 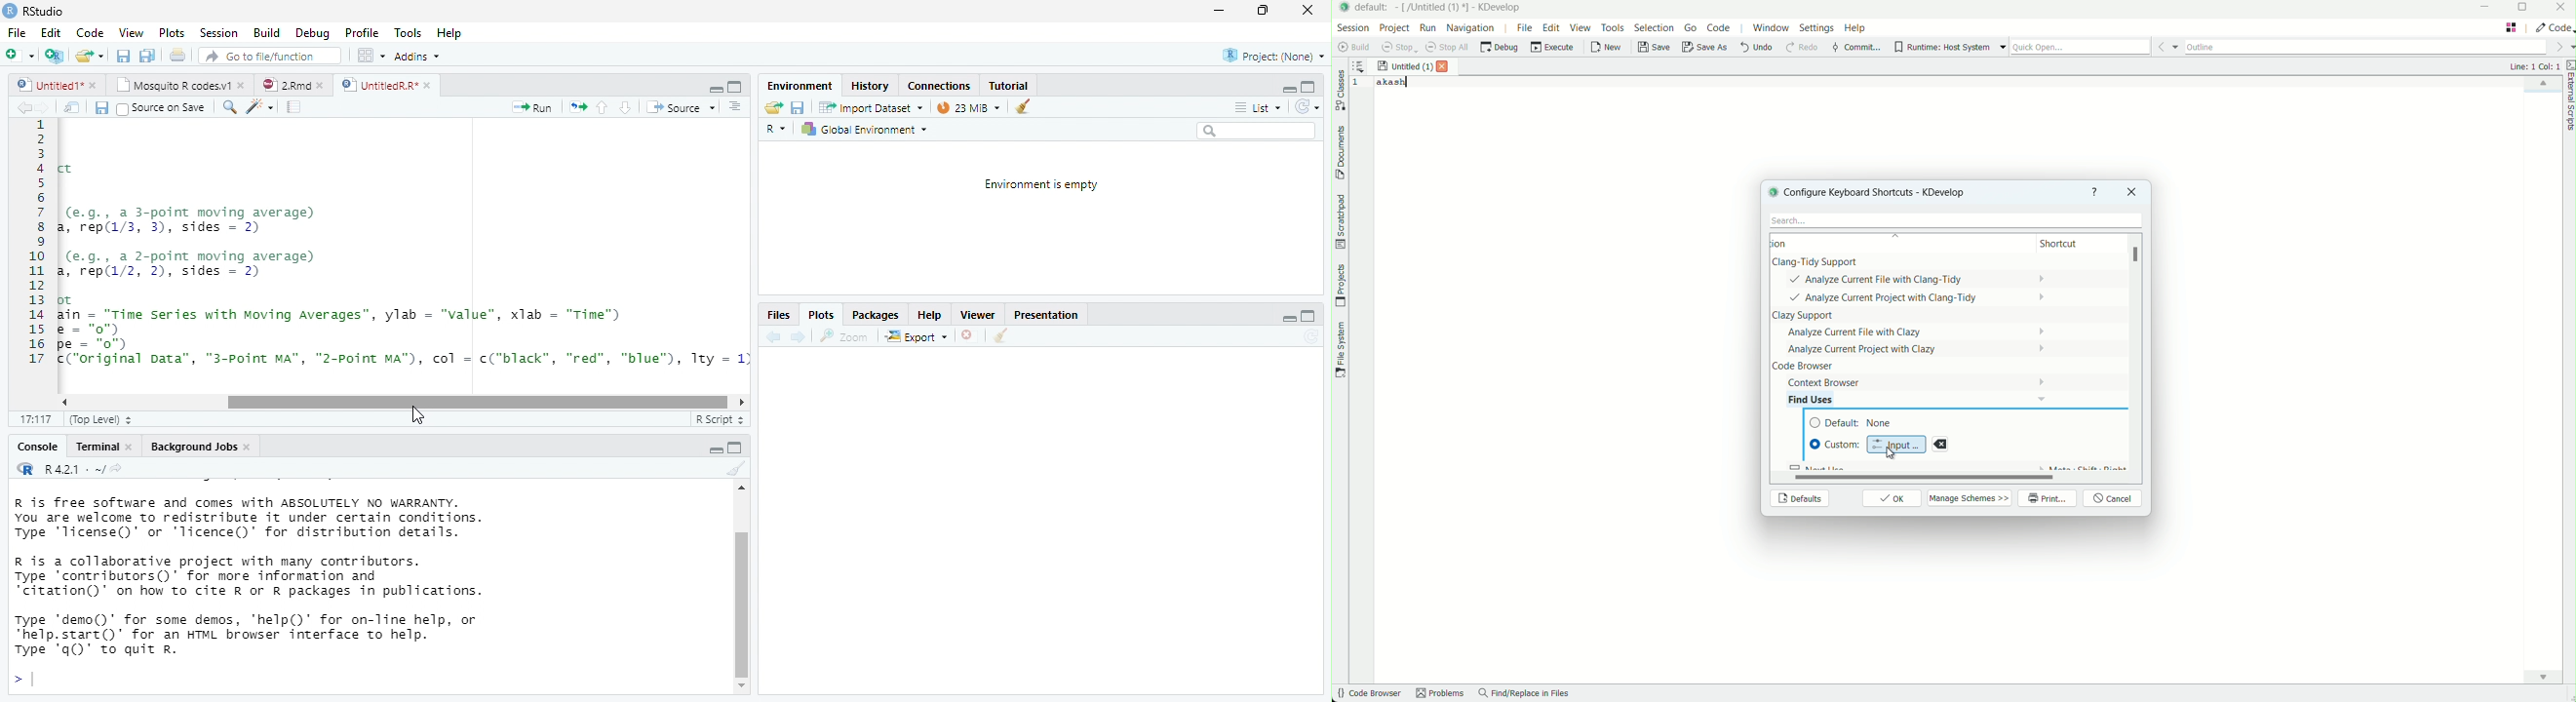 What do you see at coordinates (332, 576) in the screenshot?
I see `R is free software and comes with ABSOLUTELY NO WARRANTY.
You are welcome to redistribute it under certain conditions.
Type 'Ticense()' or "Ticence()' for distribution details.

R is a collaborative project with many contributors.

Type contributors()’ for more information and

“citation()’ on how to cite R or R packages in publications.
Type "demo()’ for some demos, 'help()’ for on-Tine help, or
*help.start()’ for an HTML browser interface to help.

Type 'q()’ to quit R.` at bounding box center [332, 576].